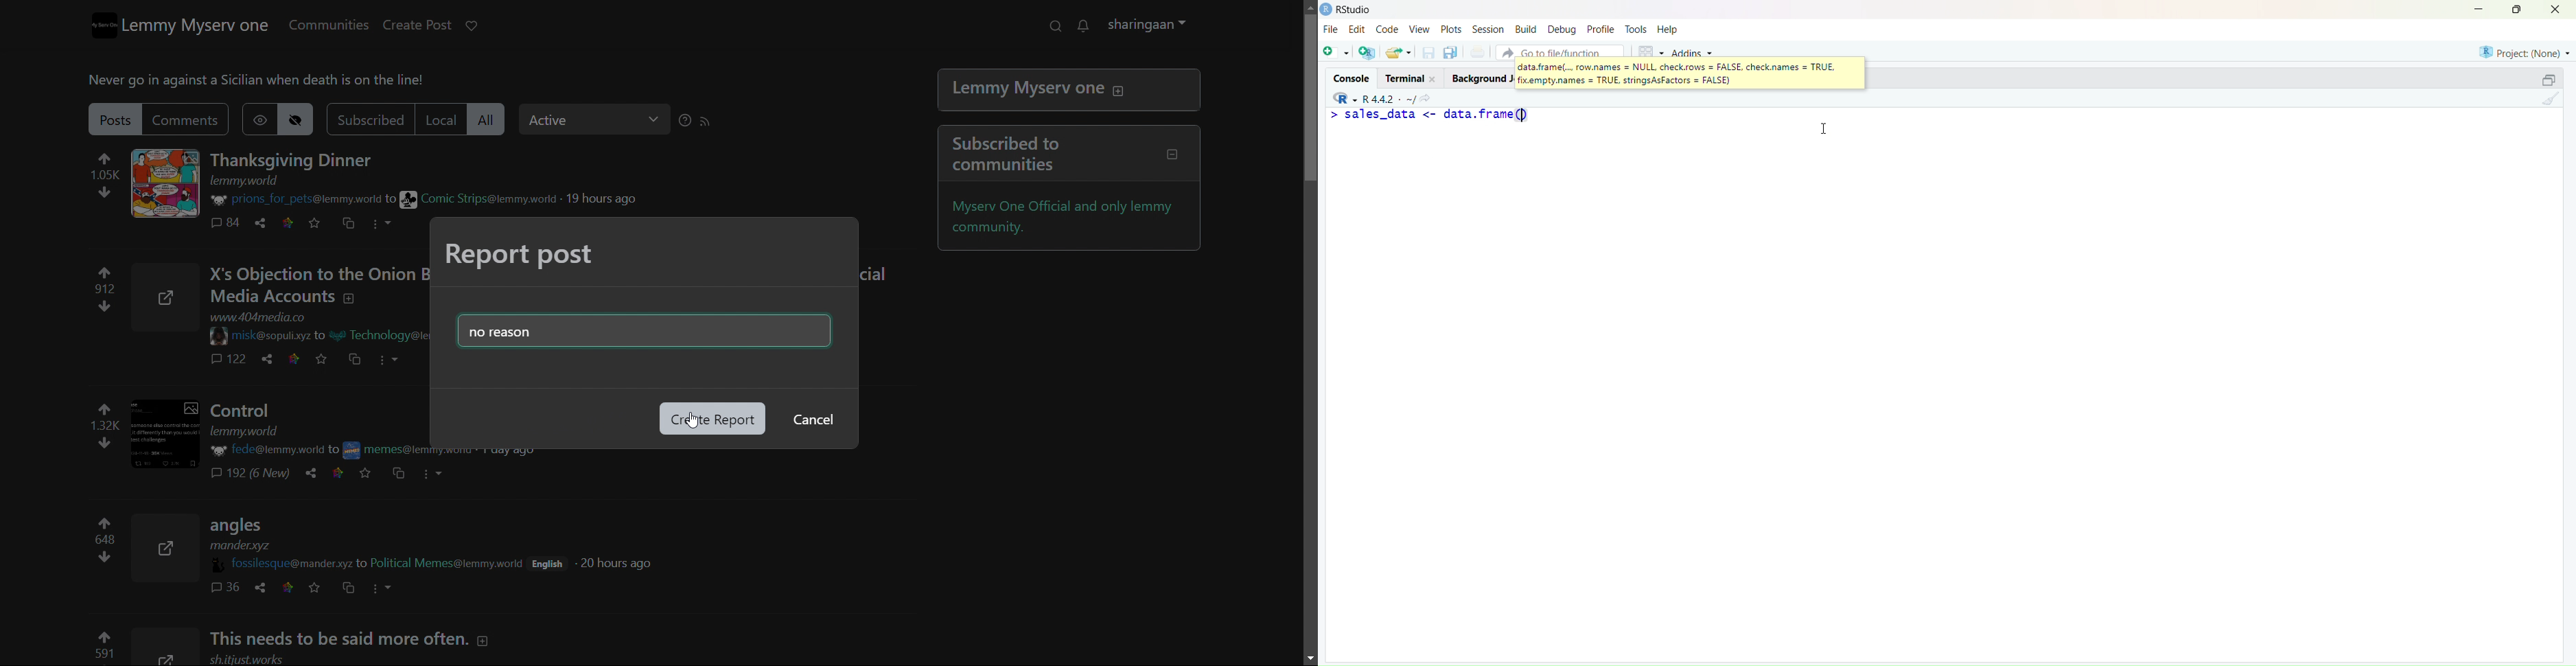  Describe the element at coordinates (1636, 29) in the screenshot. I see `tools` at that location.